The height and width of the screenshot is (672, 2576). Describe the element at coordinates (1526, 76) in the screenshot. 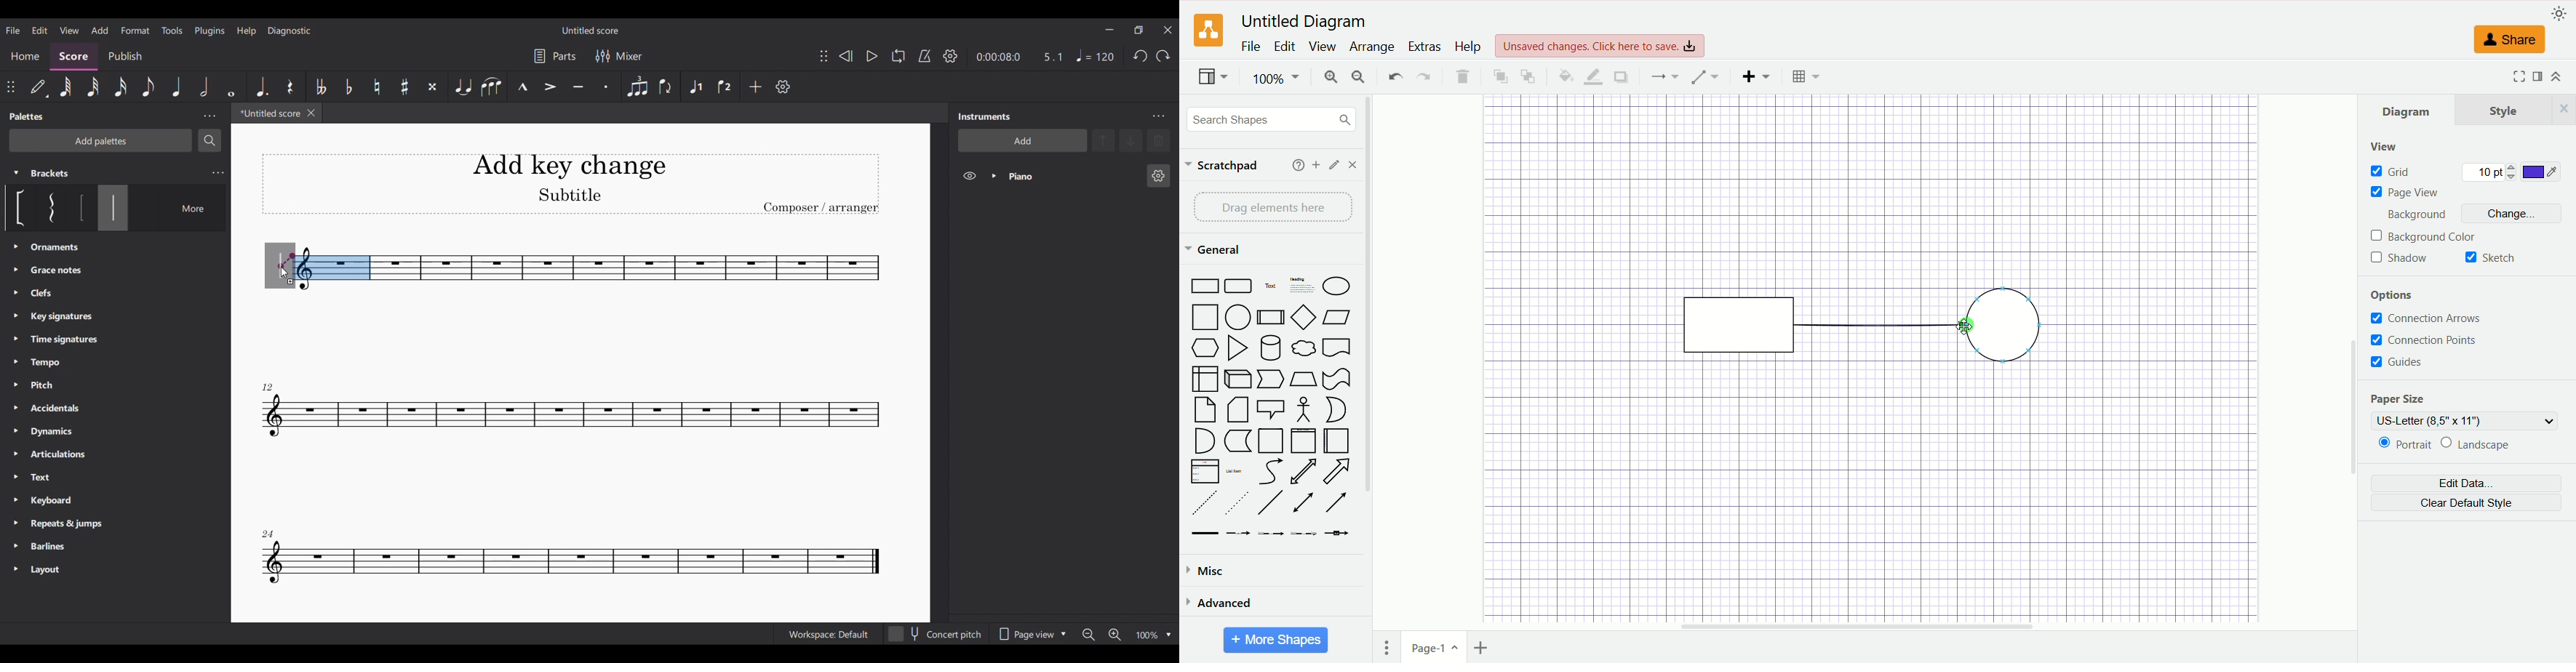

I see `to back` at that location.